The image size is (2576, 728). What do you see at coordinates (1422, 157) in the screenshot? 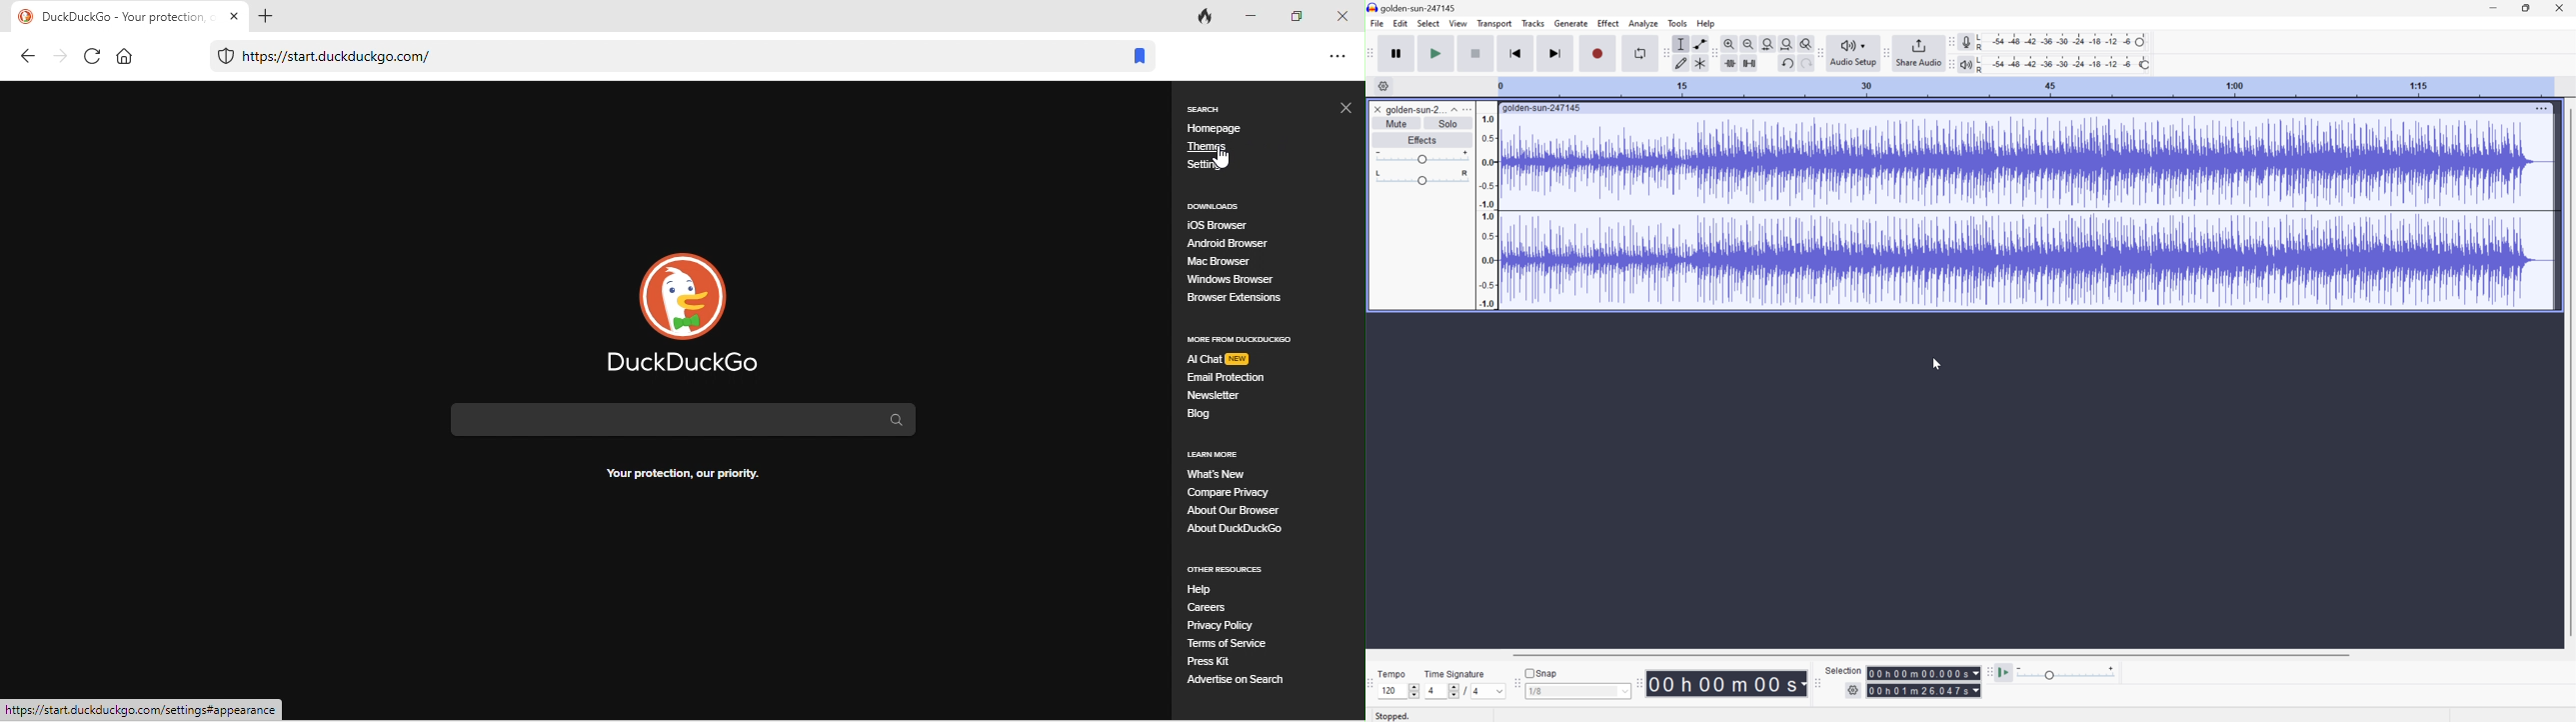
I see `Slider` at bounding box center [1422, 157].